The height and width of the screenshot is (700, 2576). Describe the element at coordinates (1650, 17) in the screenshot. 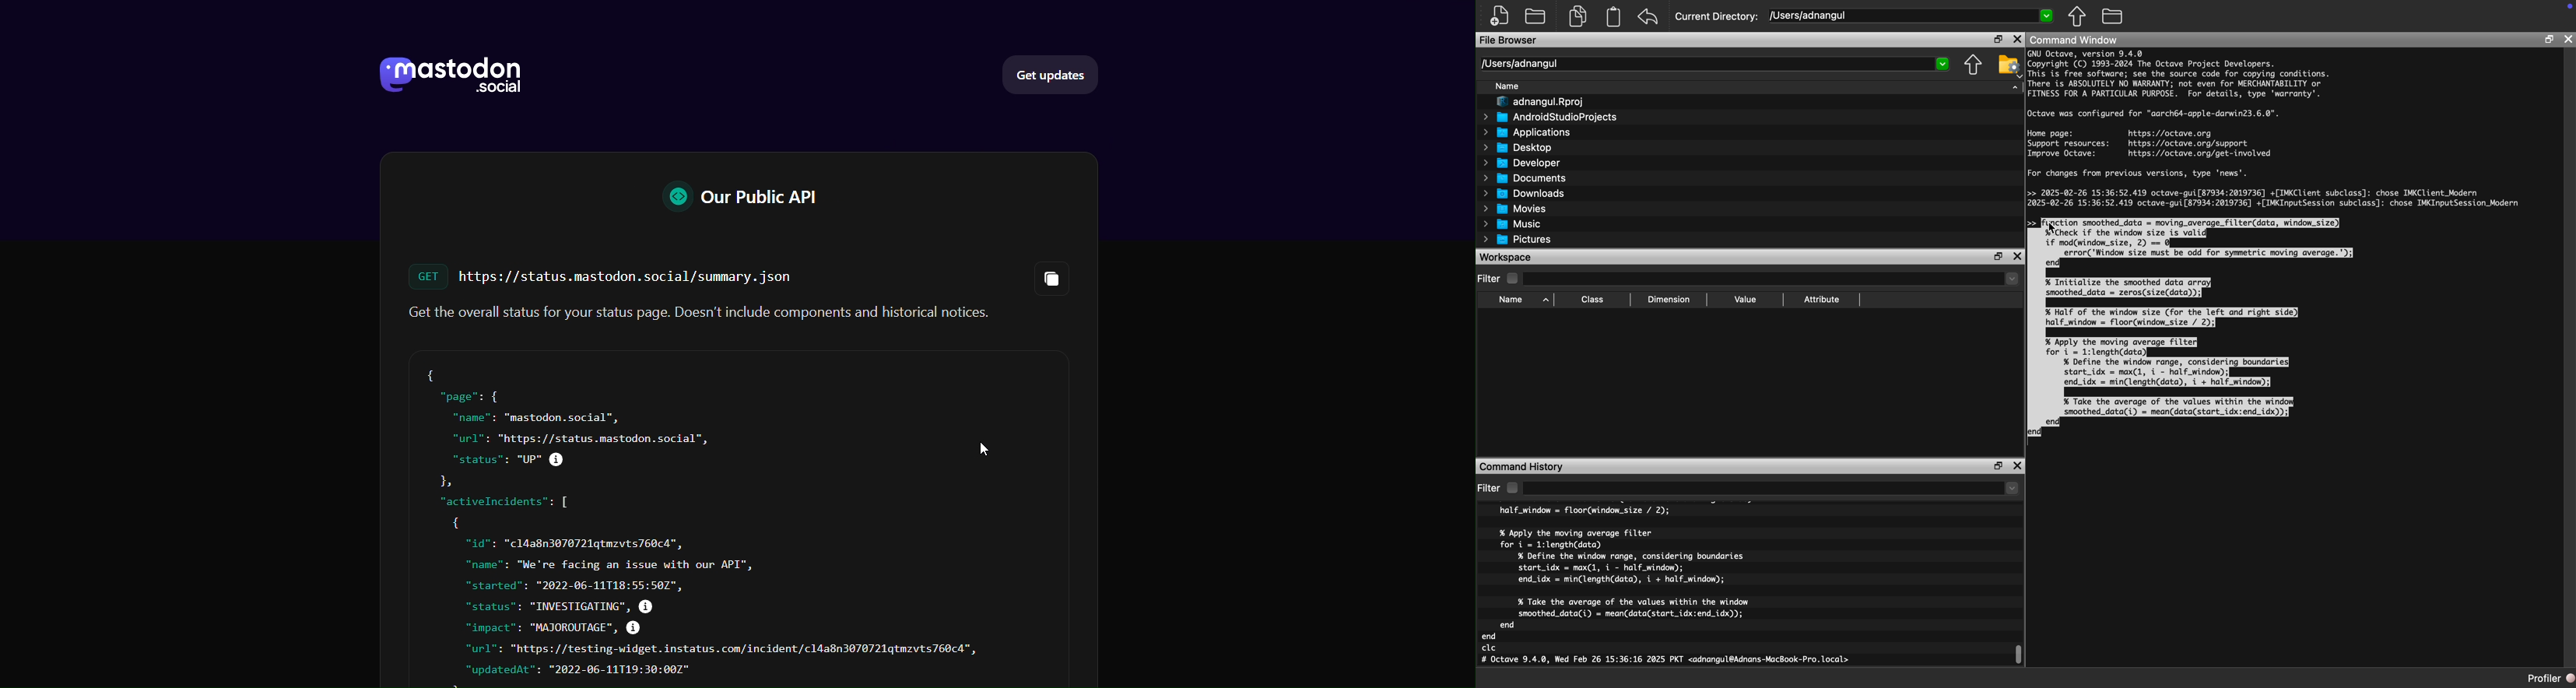

I see `Redo` at that location.